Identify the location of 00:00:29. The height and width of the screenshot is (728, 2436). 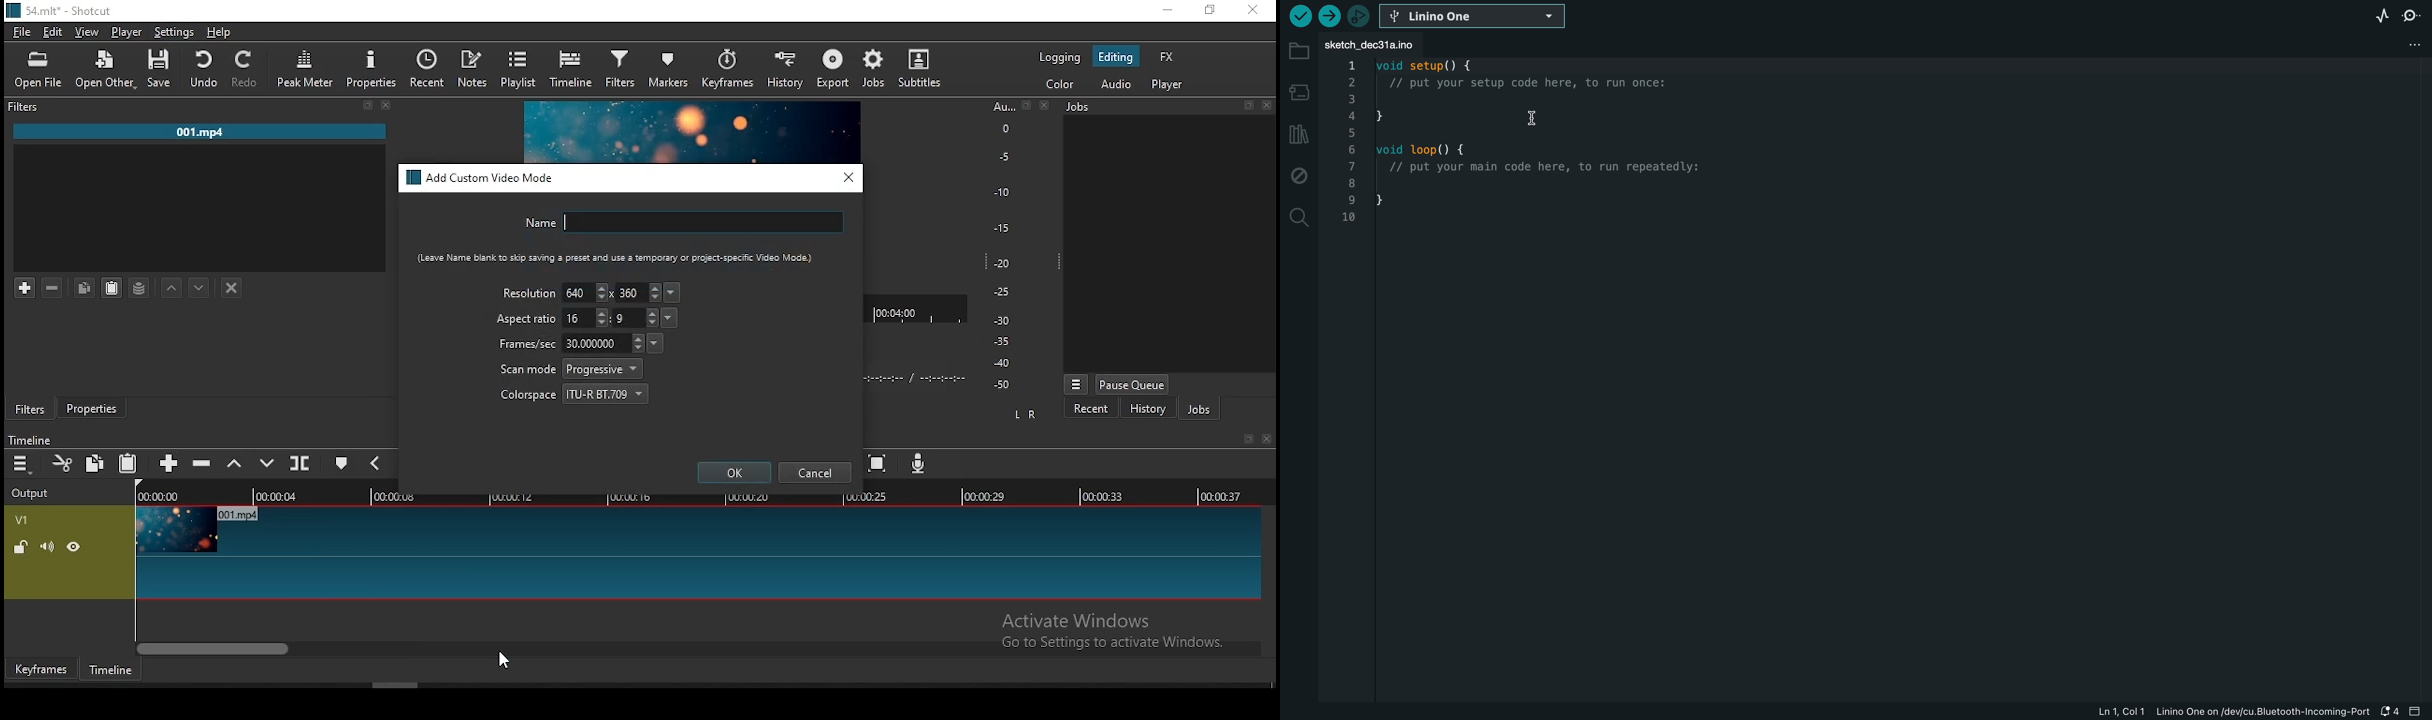
(987, 496).